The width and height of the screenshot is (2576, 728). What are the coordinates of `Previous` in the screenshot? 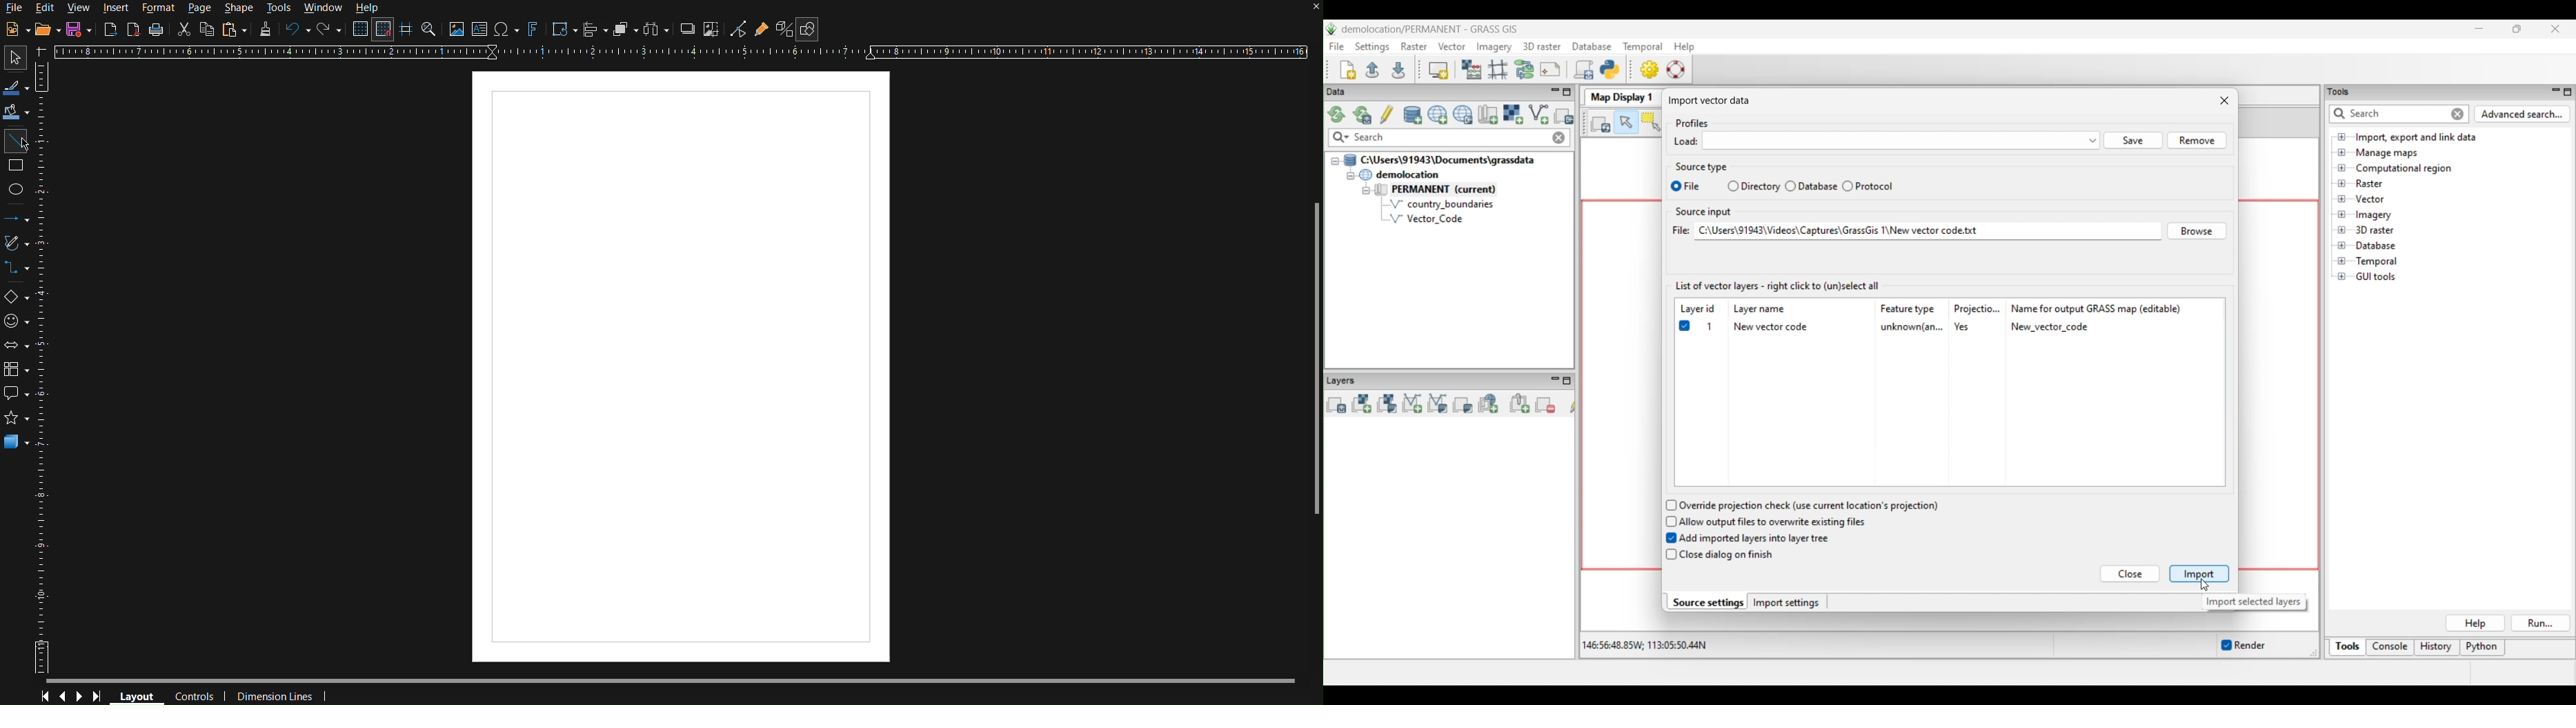 It's located at (61, 695).